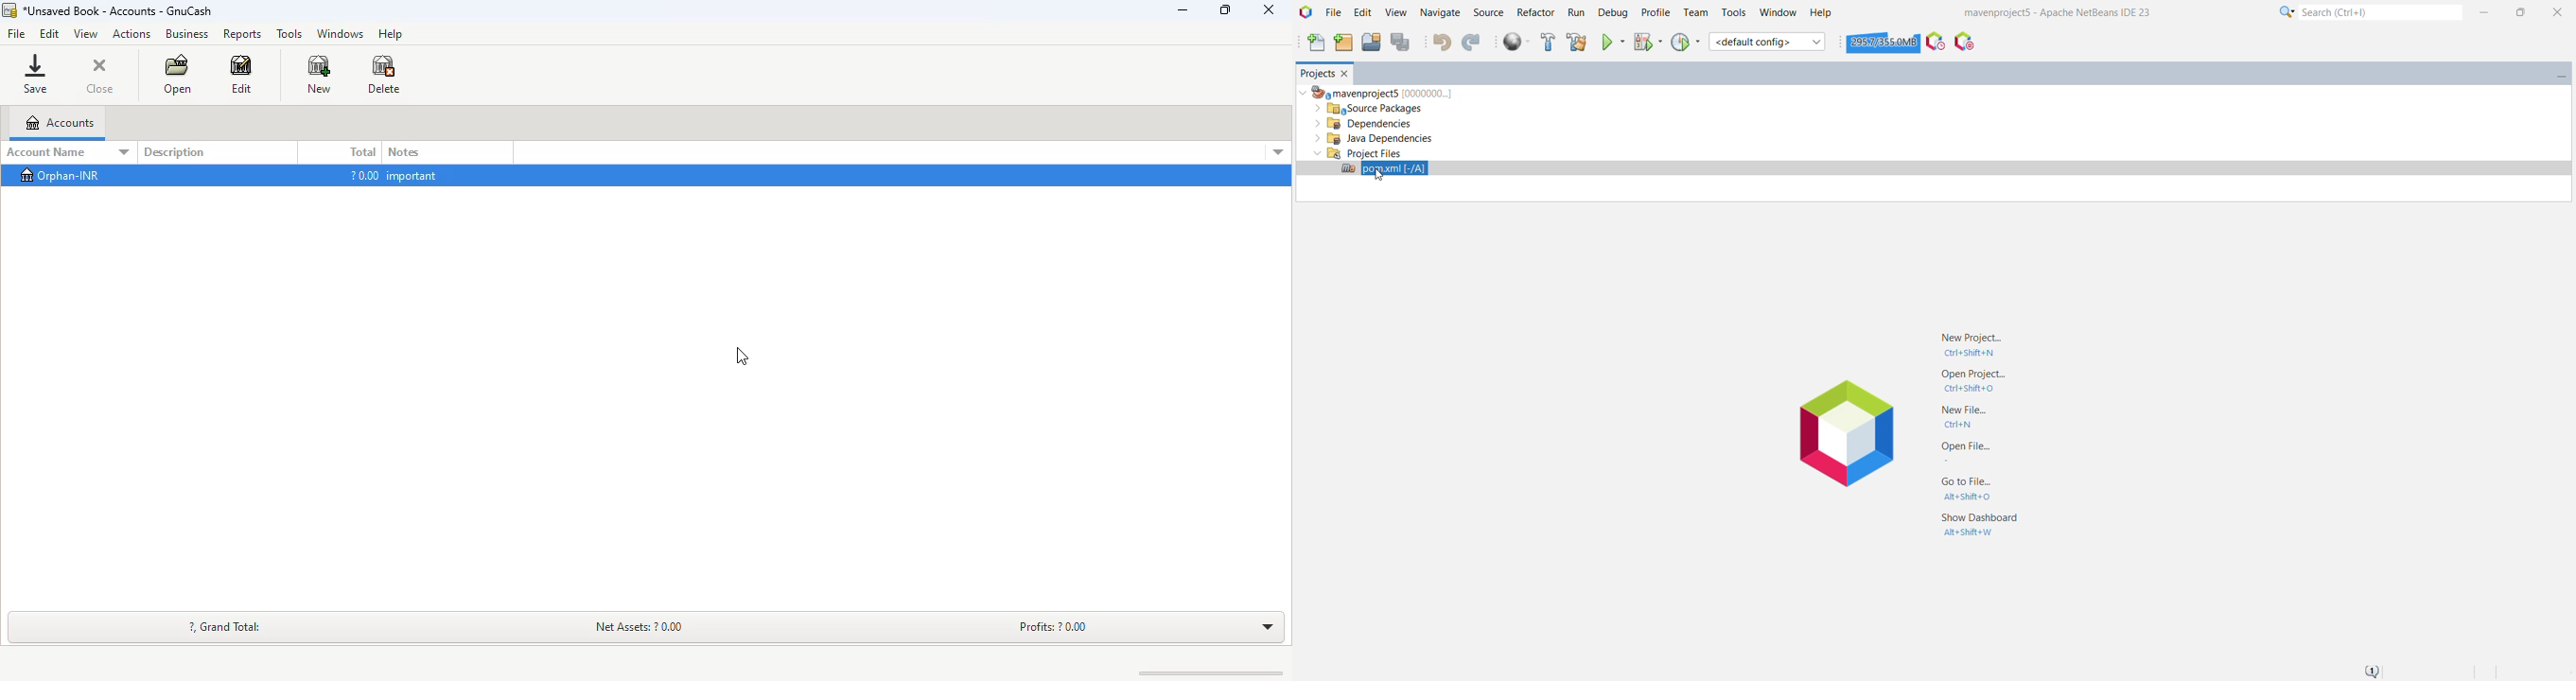 The width and height of the screenshot is (2576, 700). I want to click on help, so click(393, 34).